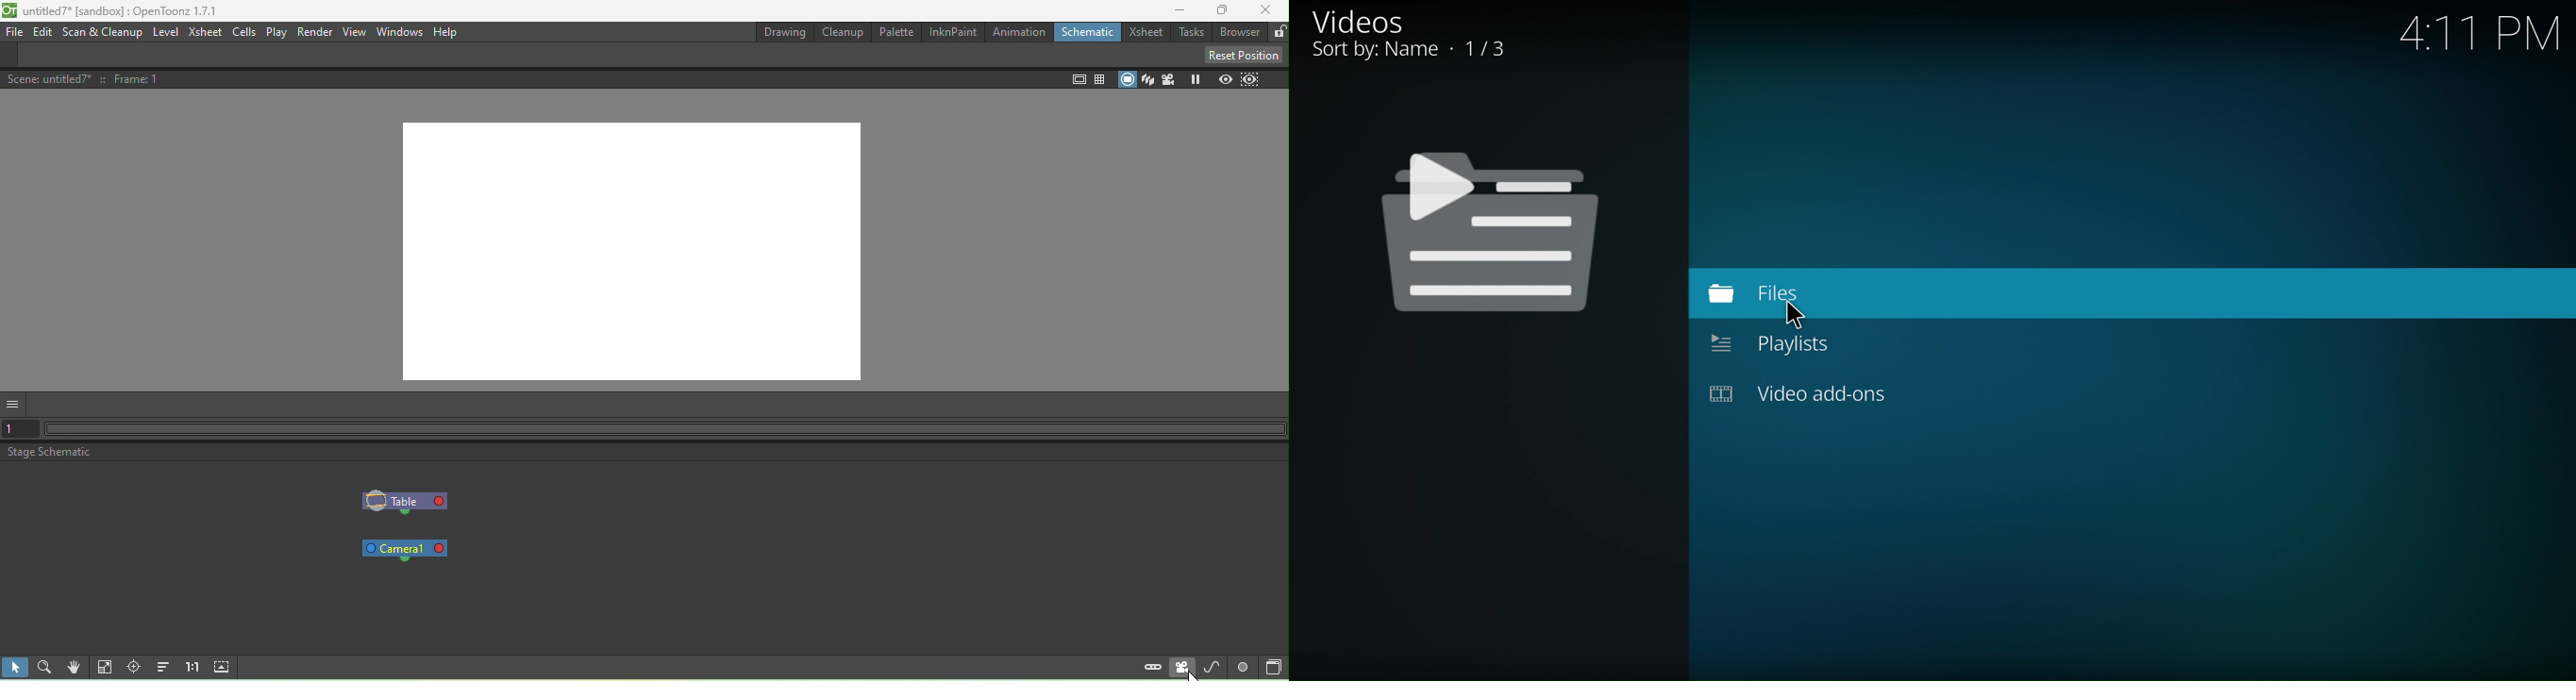  Describe the element at coordinates (398, 32) in the screenshot. I see `Windows` at that location.